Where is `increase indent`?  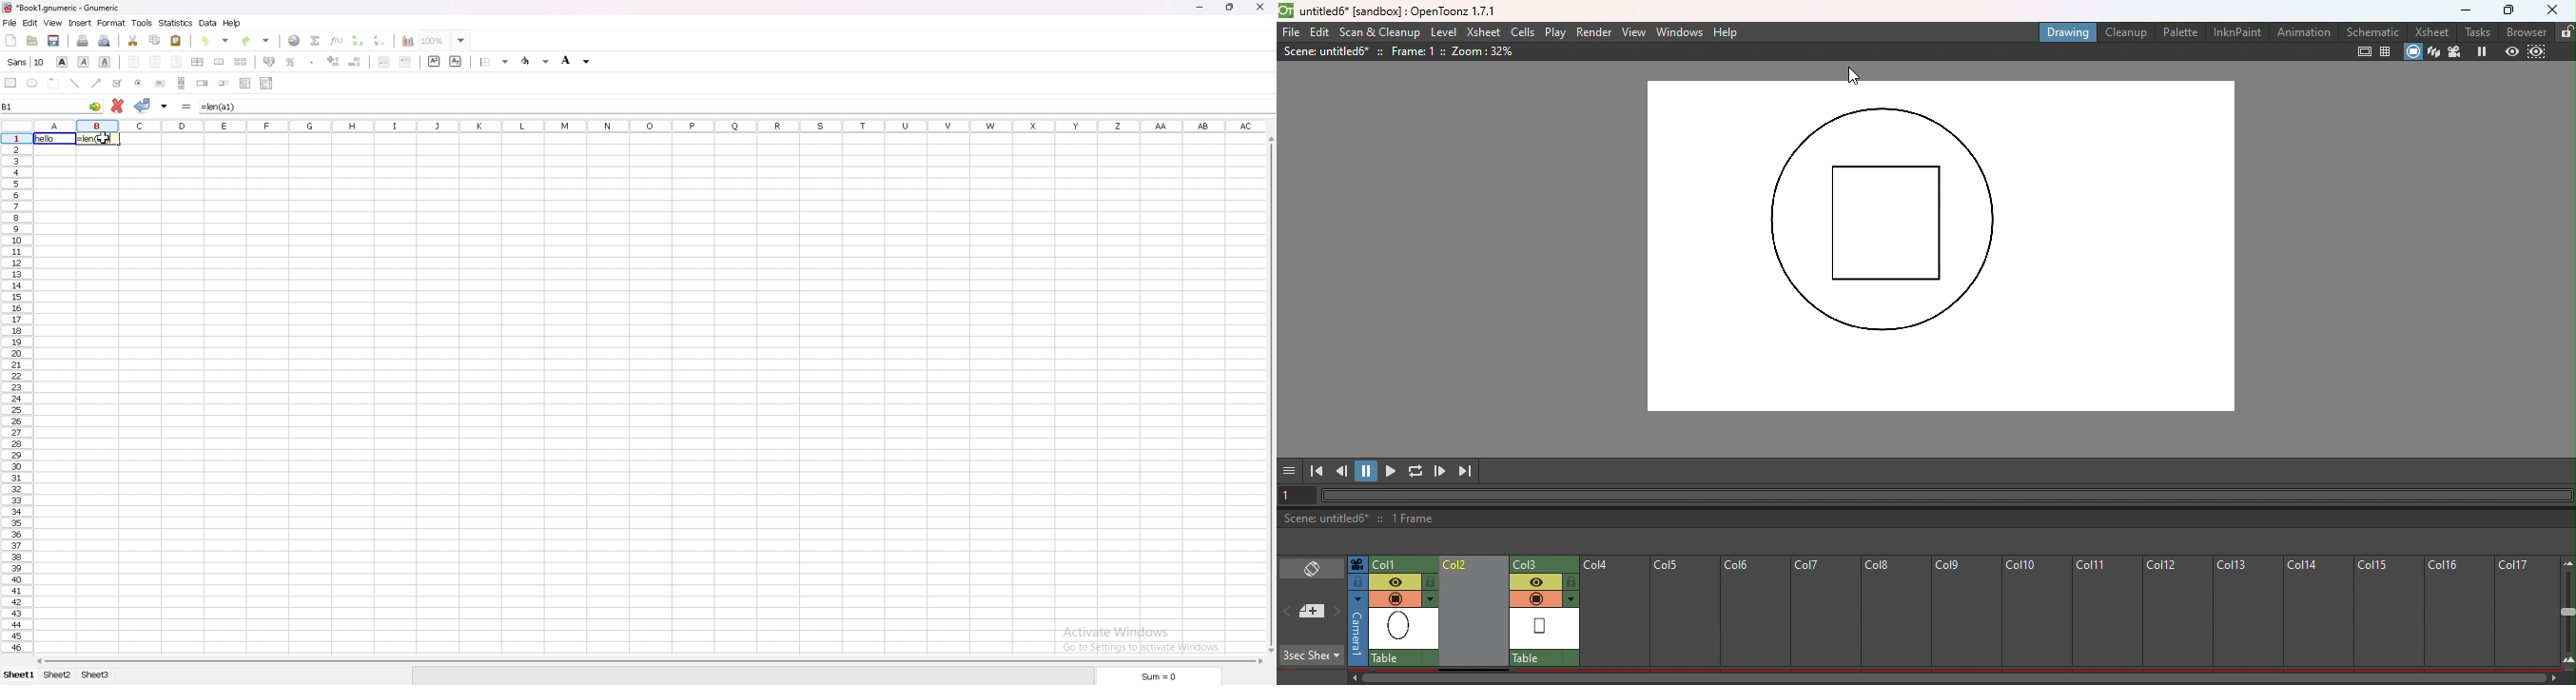
increase indent is located at coordinates (406, 62).